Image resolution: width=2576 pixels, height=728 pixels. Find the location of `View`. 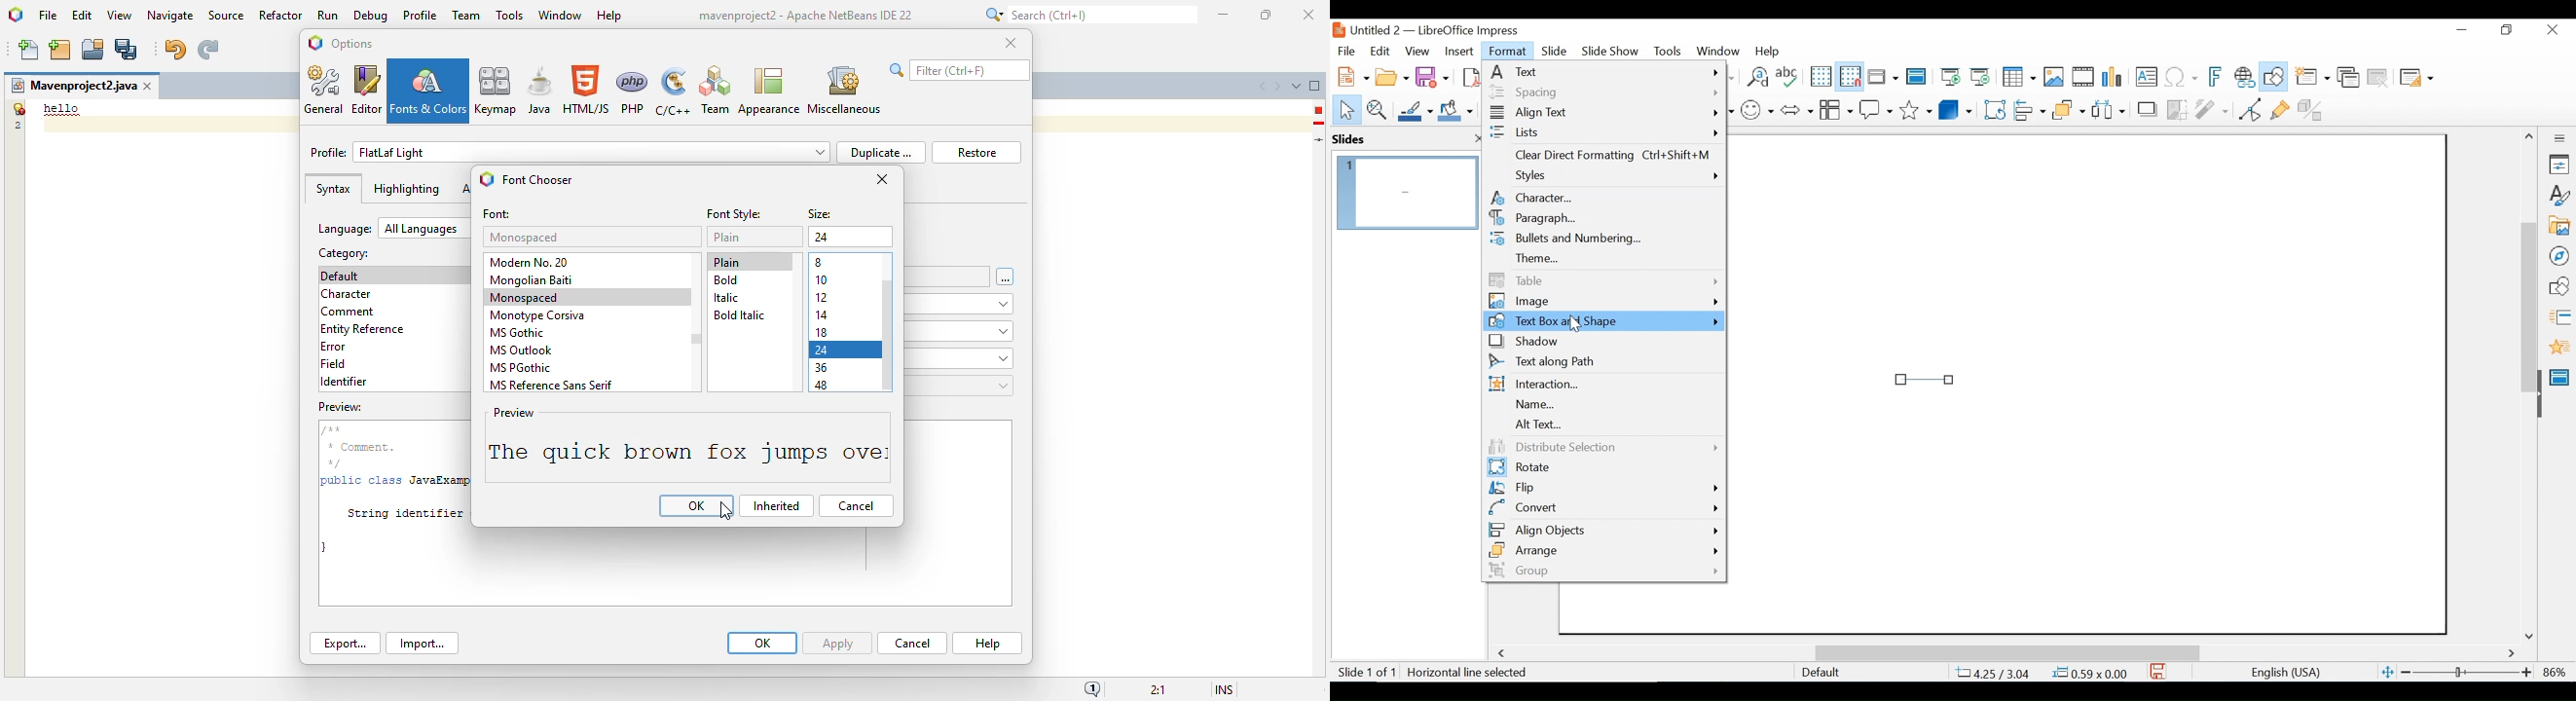

View is located at coordinates (1417, 51).